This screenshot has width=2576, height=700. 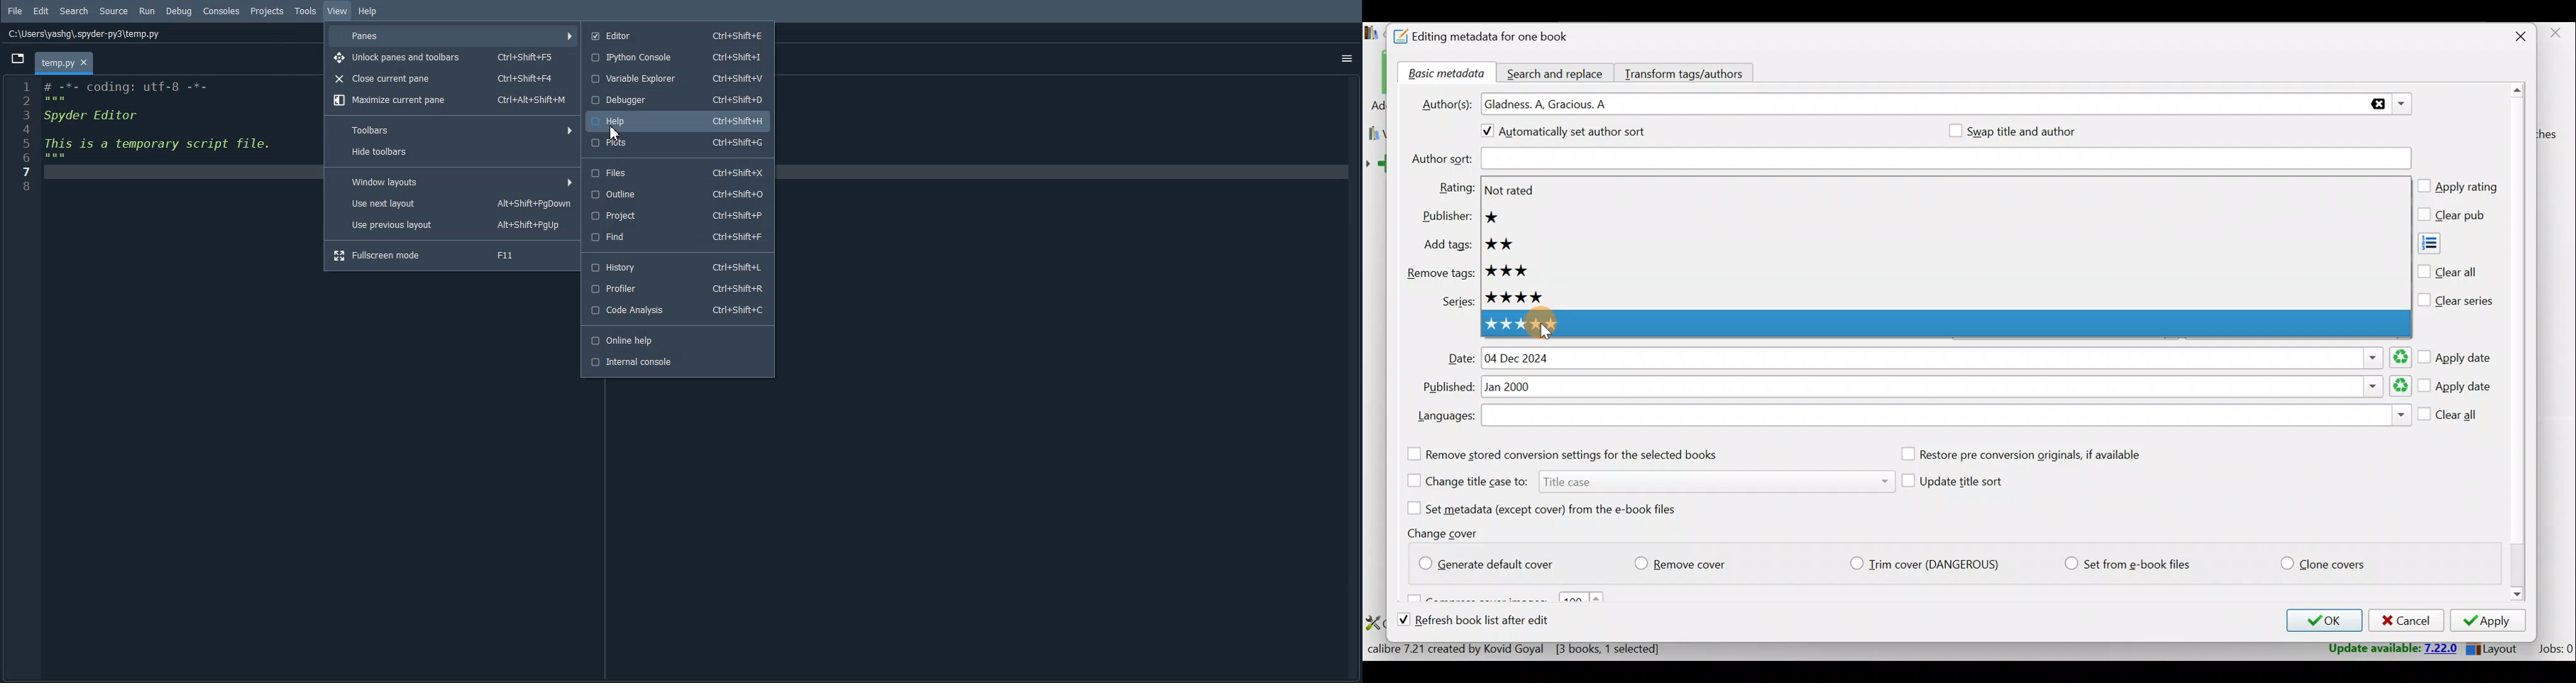 I want to click on Close current pane, so click(x=451, y=78).